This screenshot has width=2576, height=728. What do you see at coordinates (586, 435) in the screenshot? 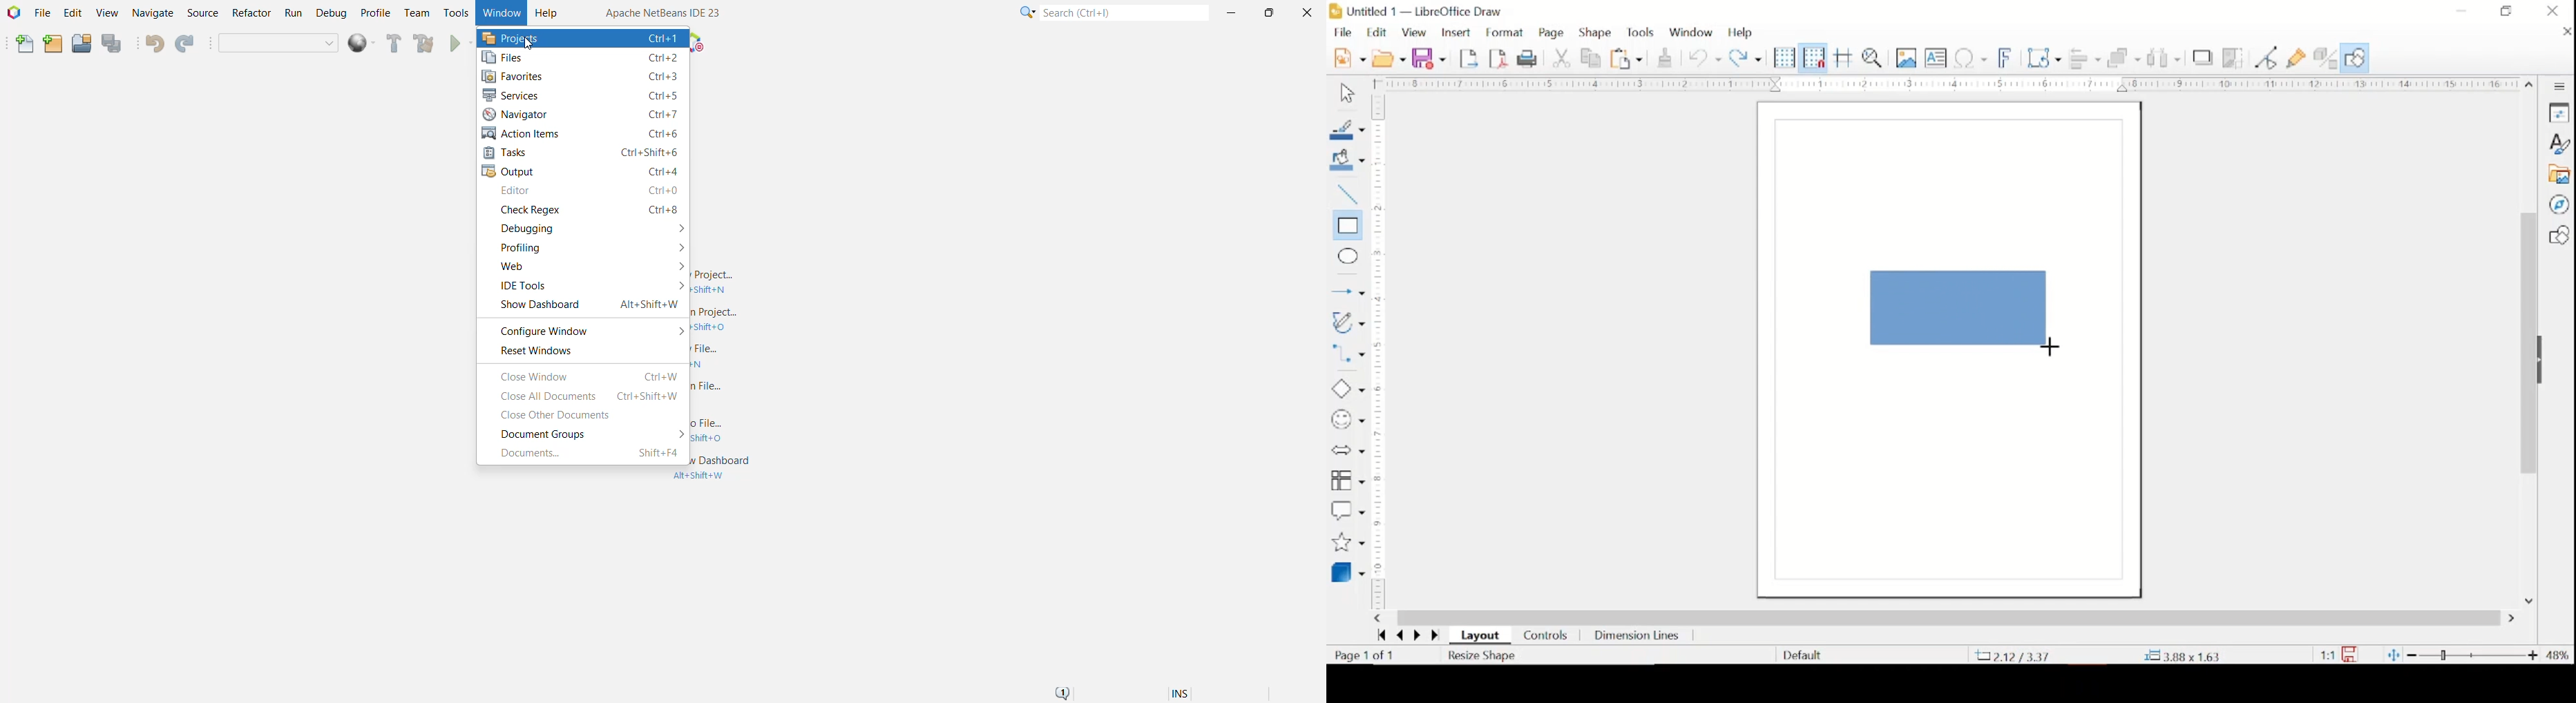
I see `` at bounding box center [586, 435].